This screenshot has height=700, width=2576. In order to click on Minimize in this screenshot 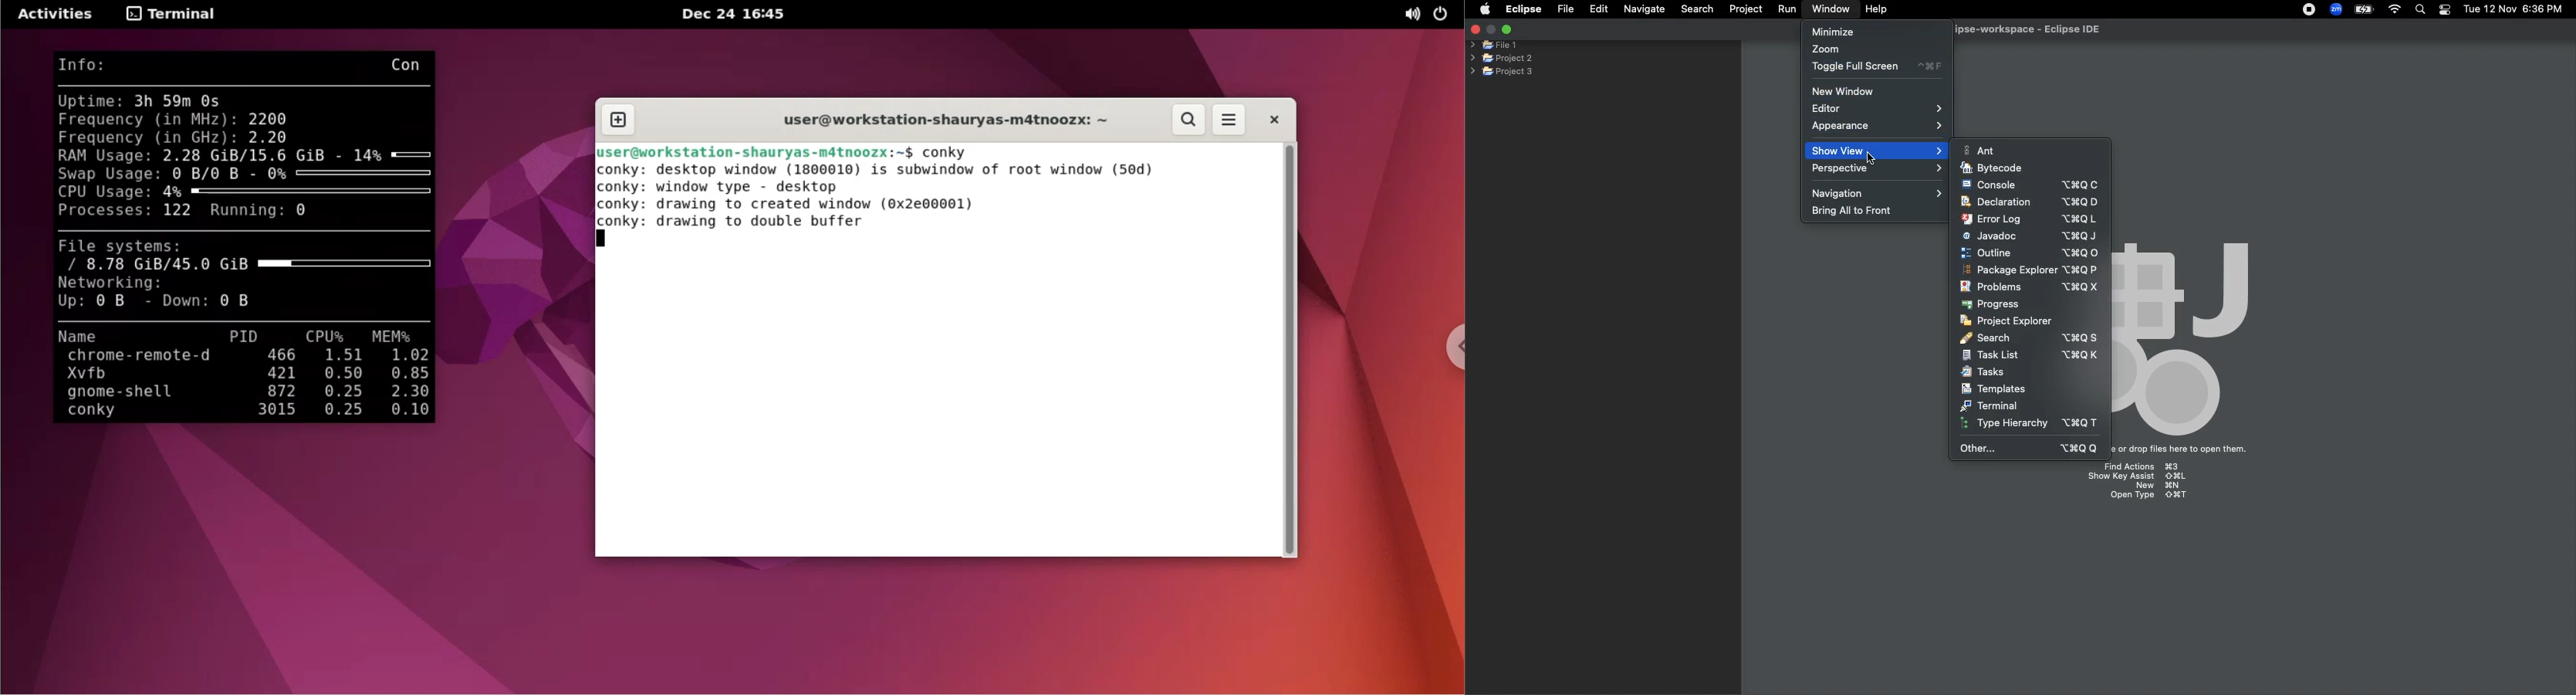, I will do `click(1506, 29)`.